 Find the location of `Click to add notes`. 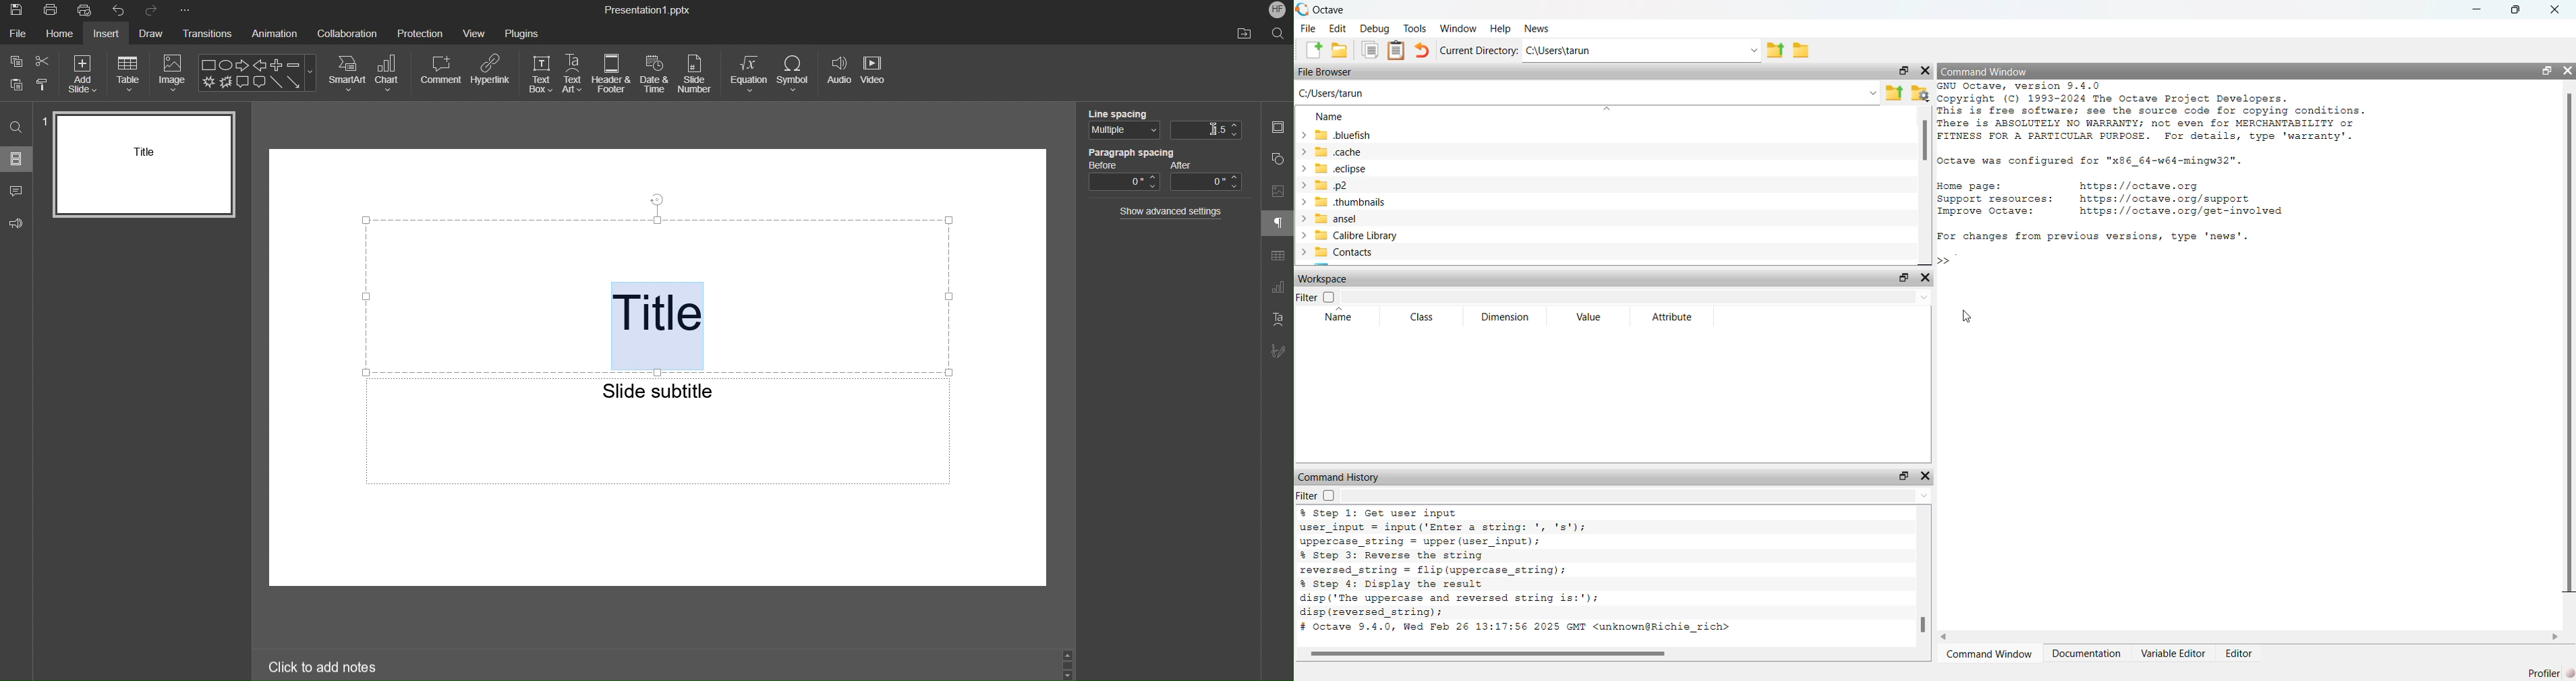

Click to add notes is located at coordinates (323, 665).